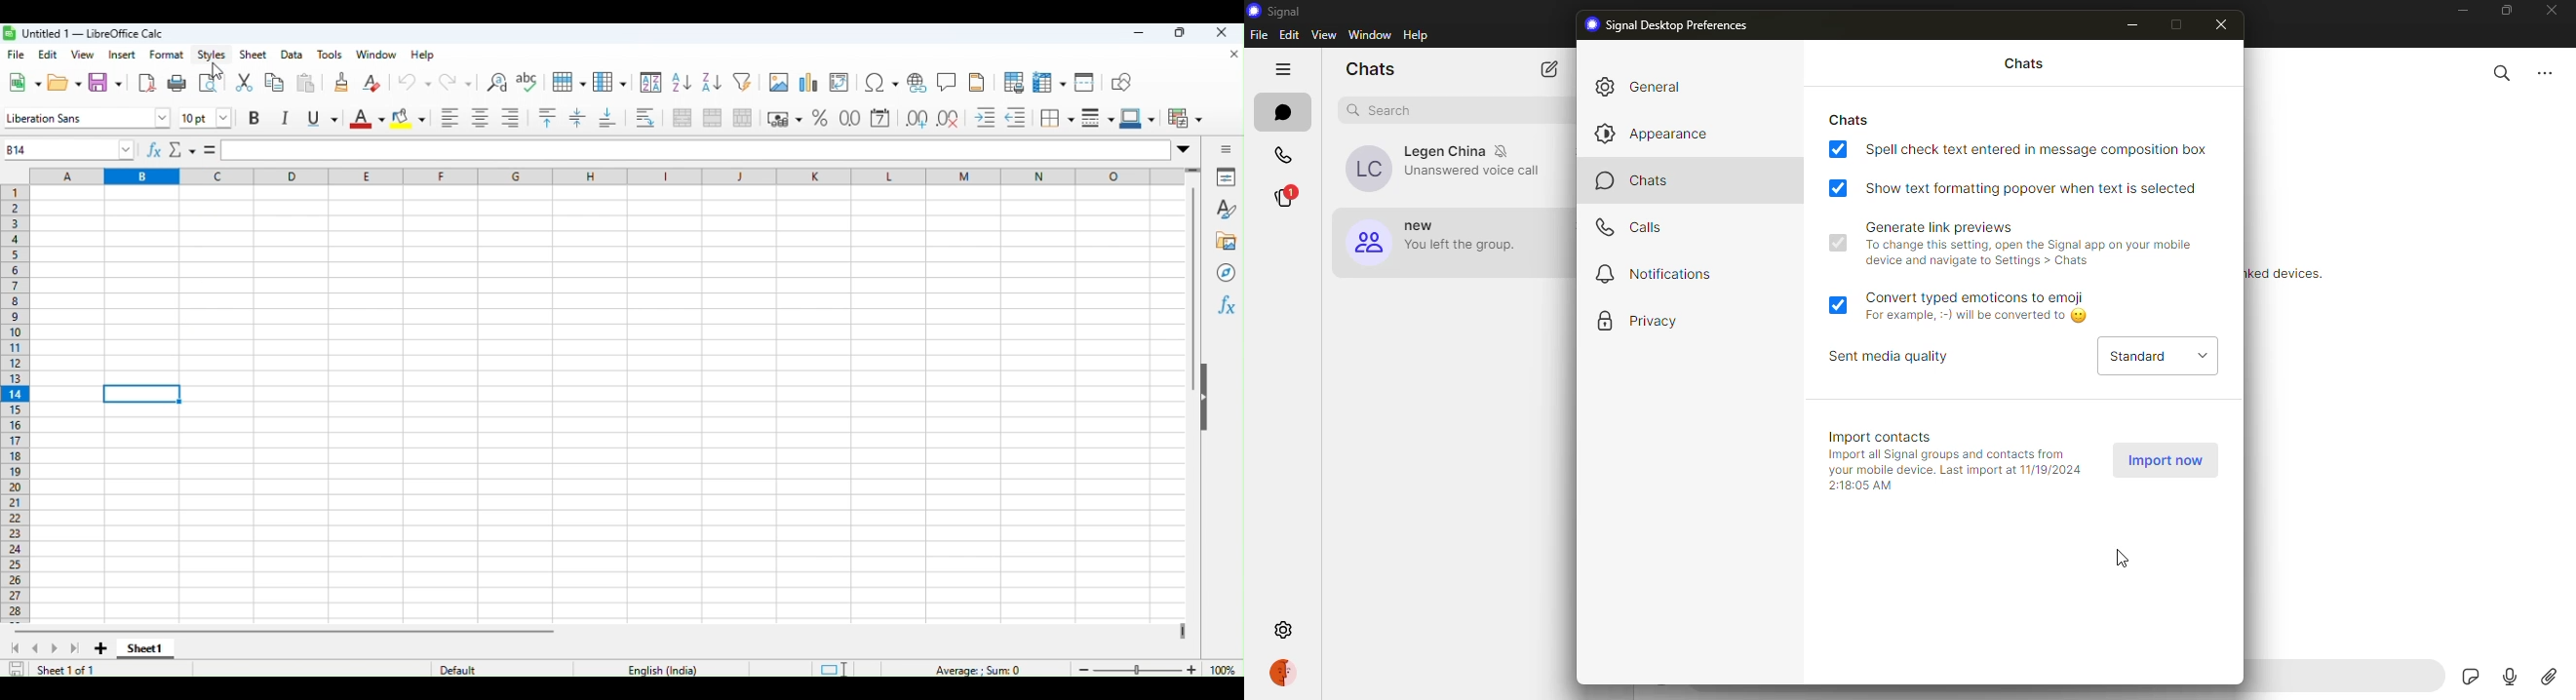 The height and width of the screenshot is (700, 2576). Describe the element at coordinates (1231, 54) in the screenshot. I see `Close` at that location.